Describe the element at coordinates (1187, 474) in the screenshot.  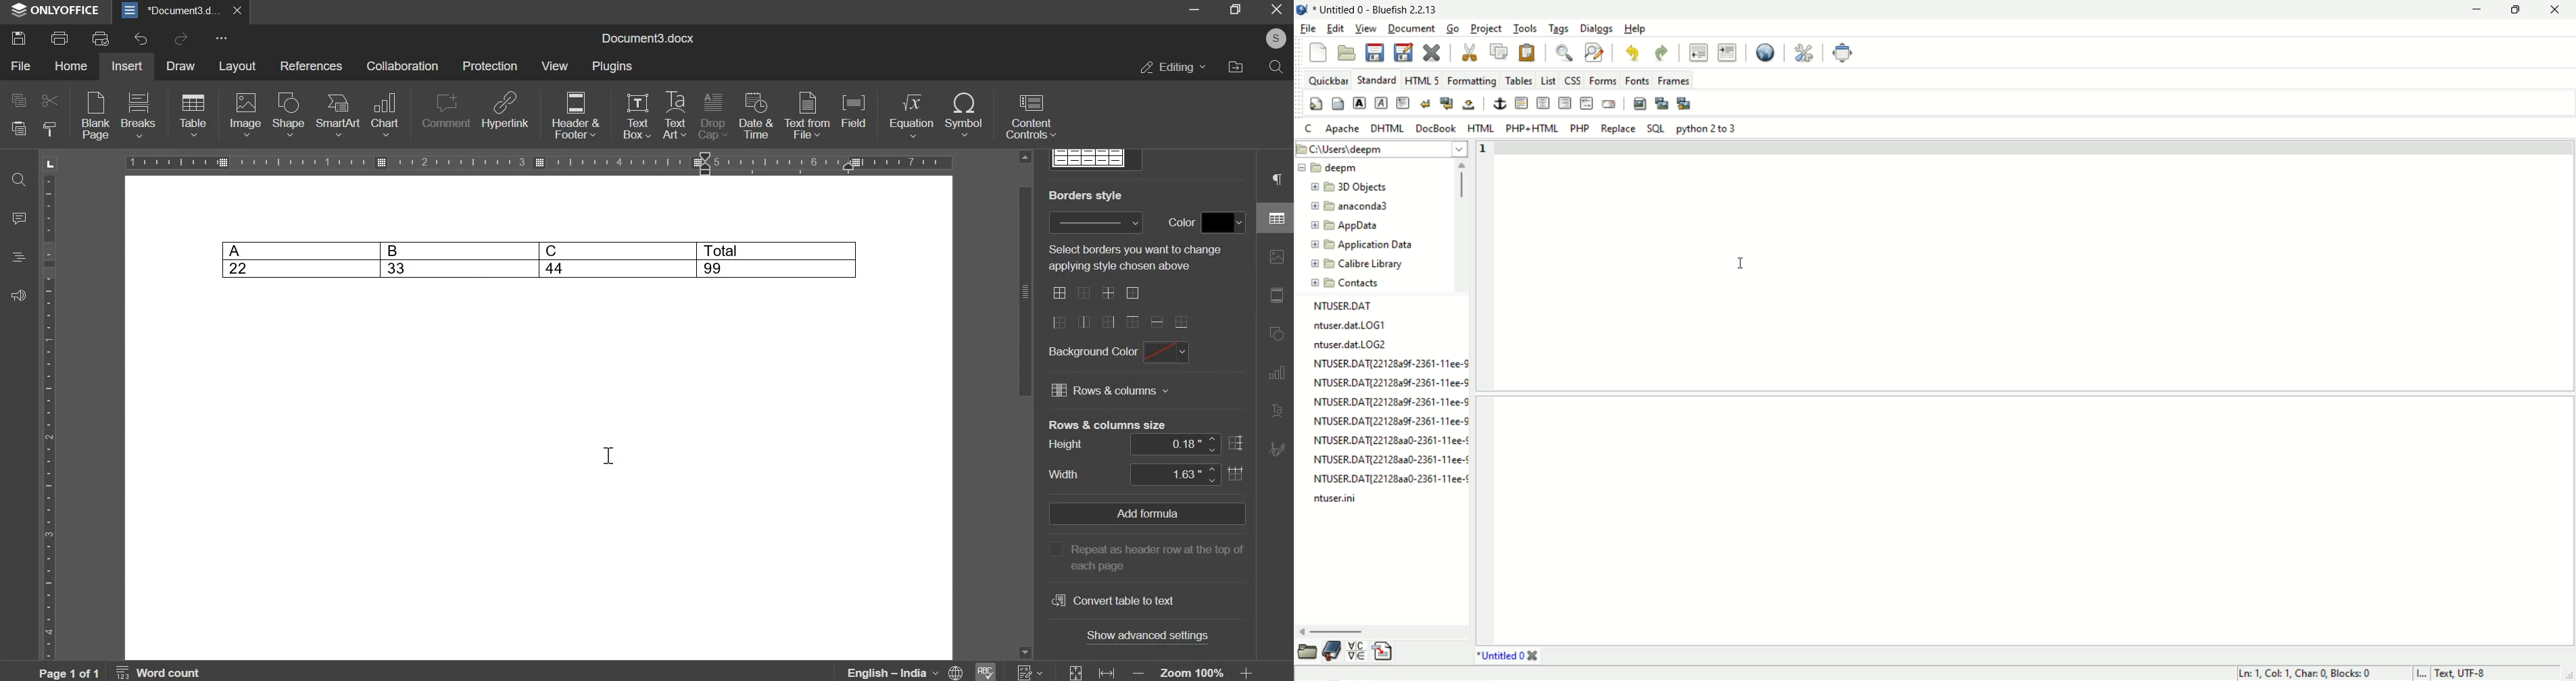
I see `width` at that location.